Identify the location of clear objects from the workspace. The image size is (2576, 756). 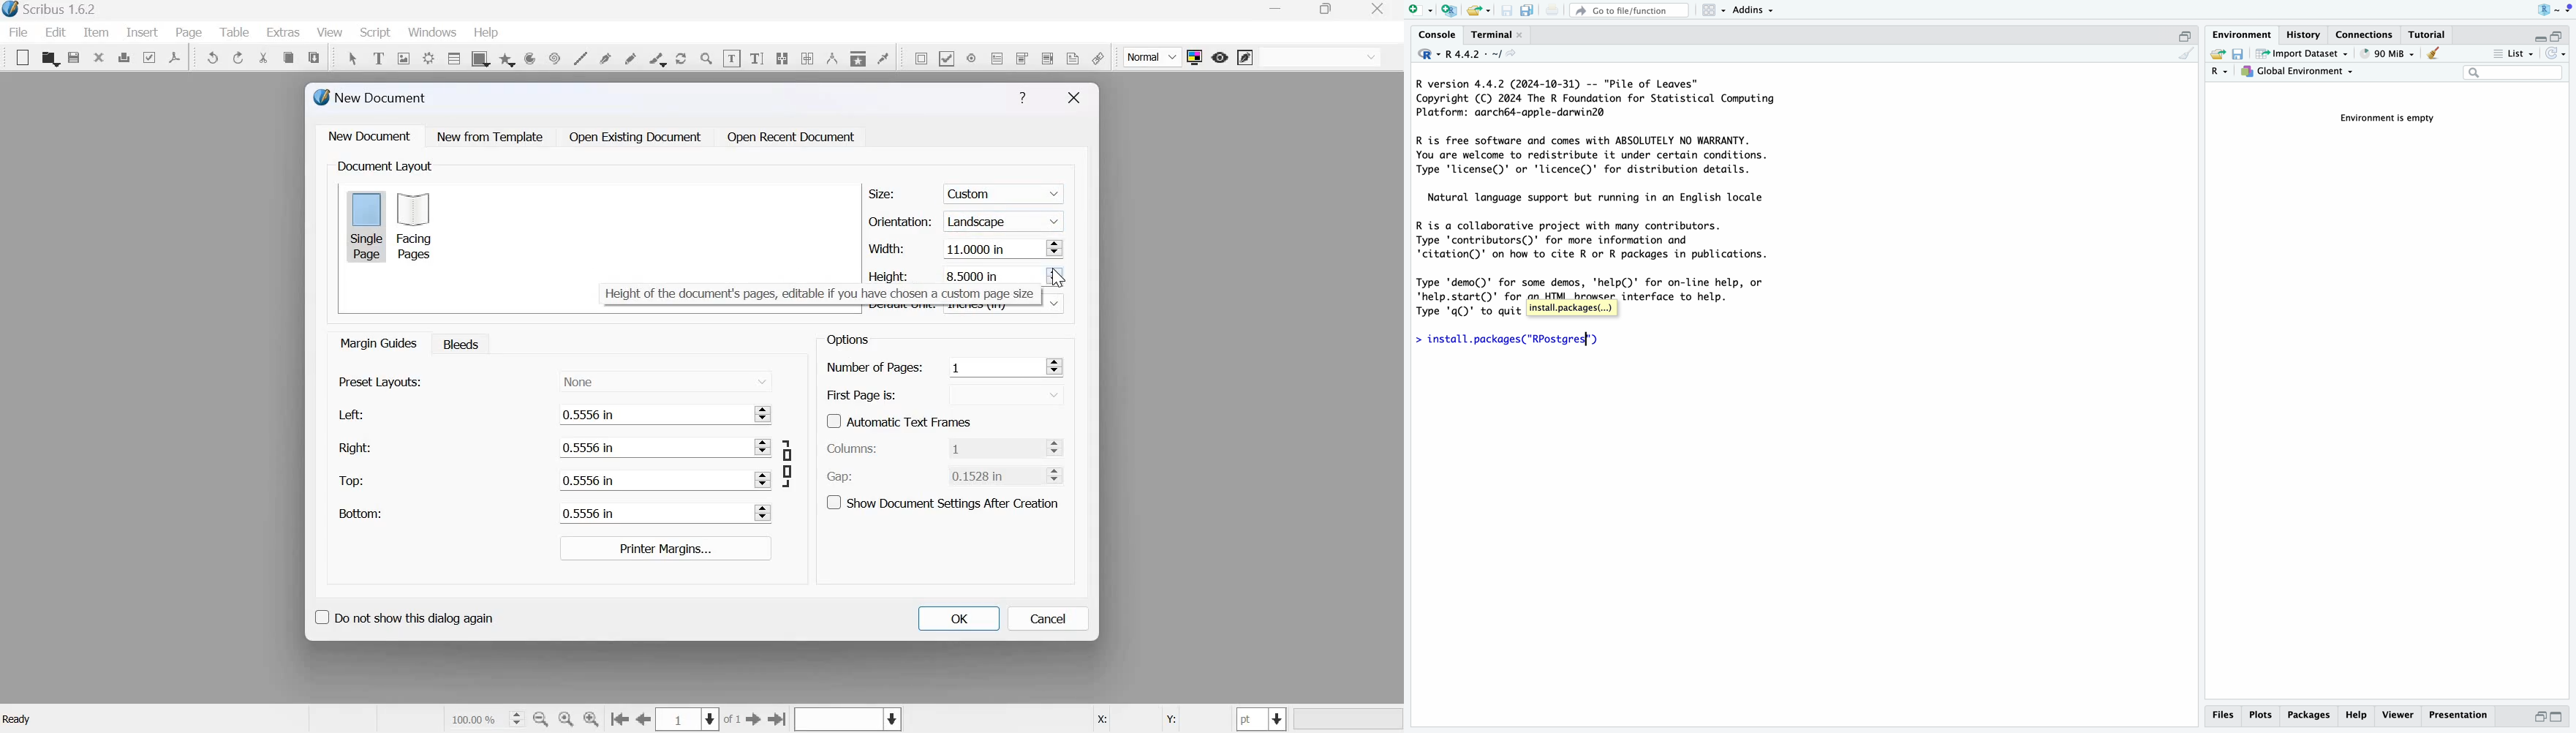
(2438, 55).